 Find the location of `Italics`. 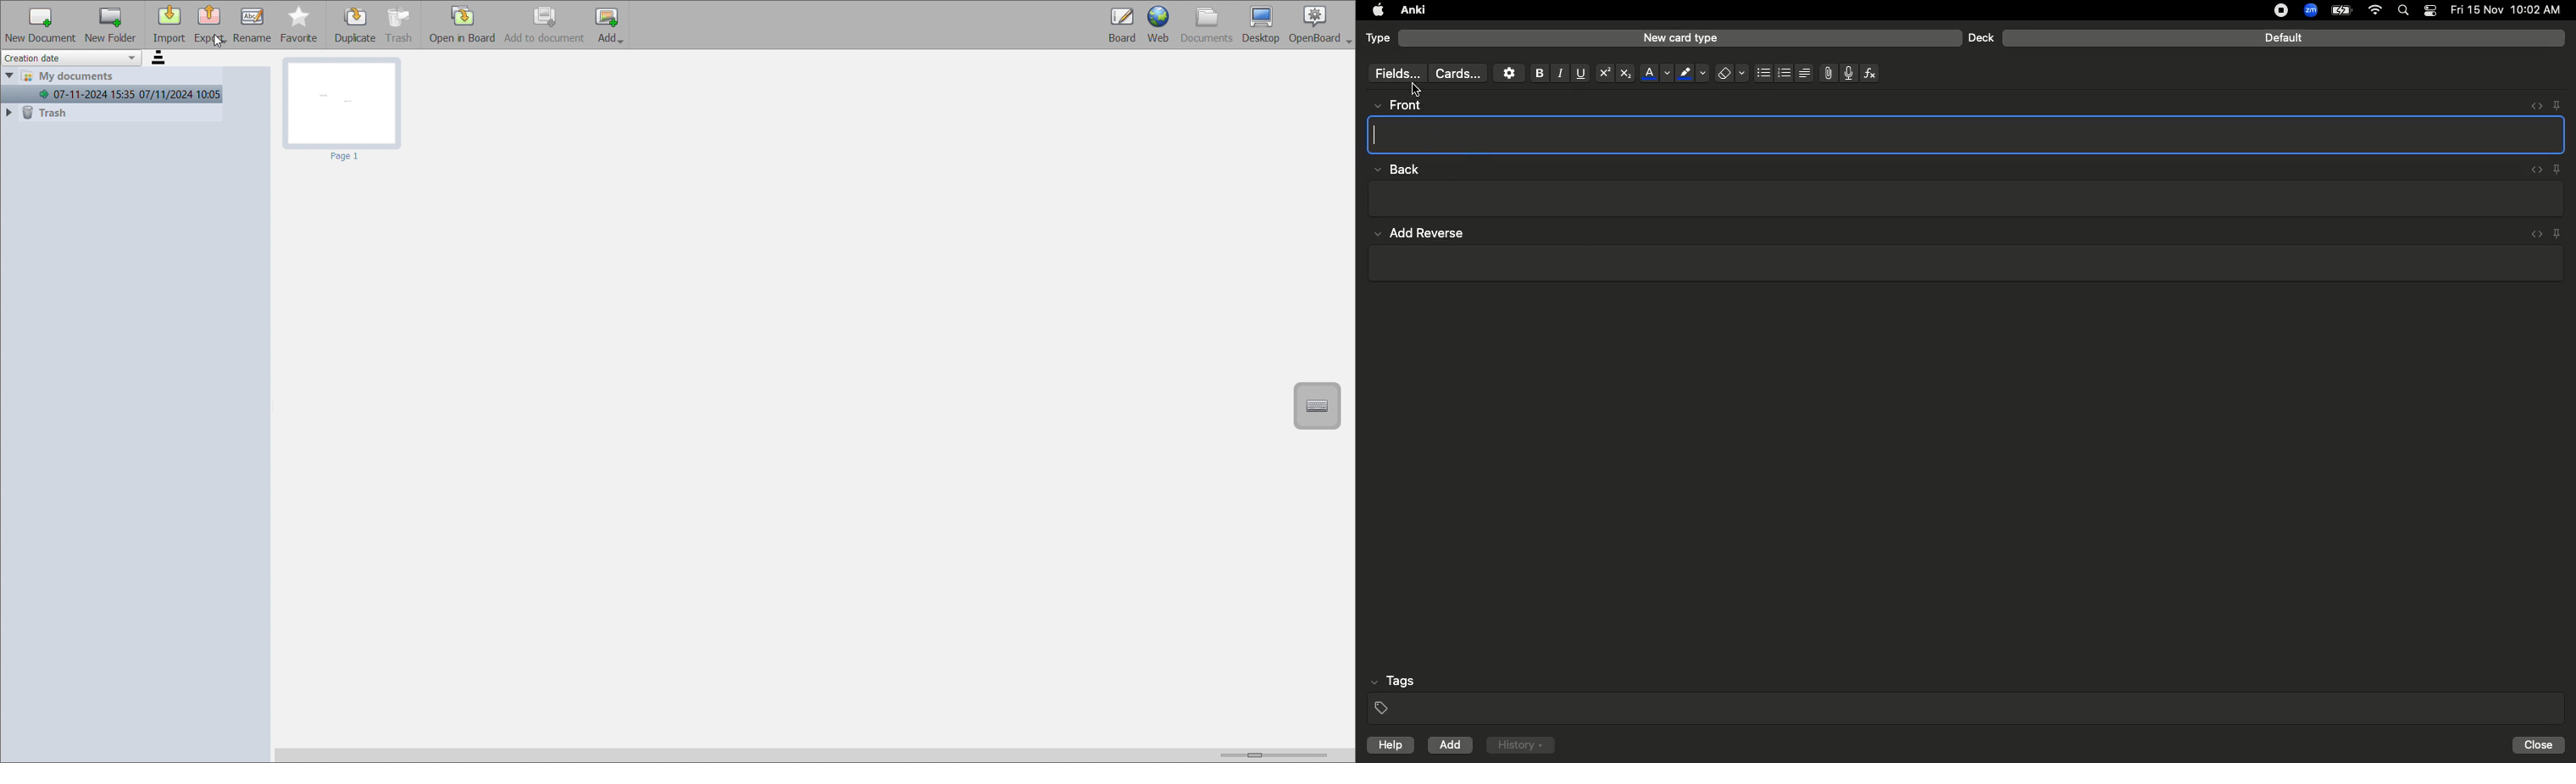

Italics is located at coordinates (1557, 74).